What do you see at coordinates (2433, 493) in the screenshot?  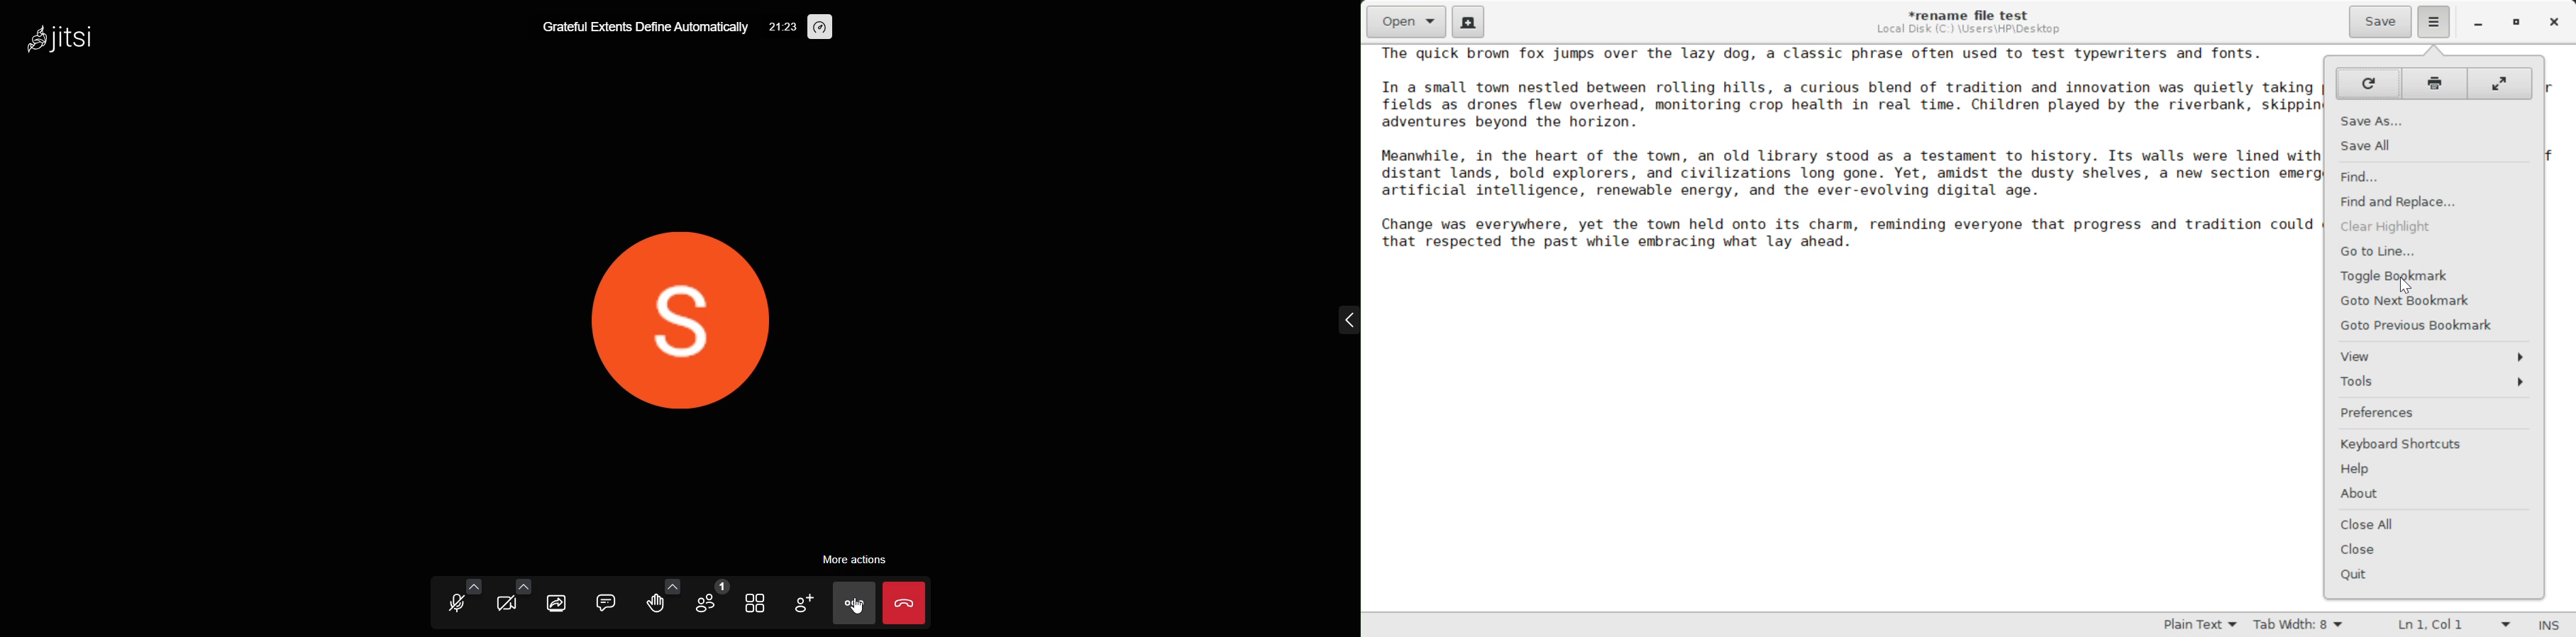 I see `About` at bounding box center [2433, 493].